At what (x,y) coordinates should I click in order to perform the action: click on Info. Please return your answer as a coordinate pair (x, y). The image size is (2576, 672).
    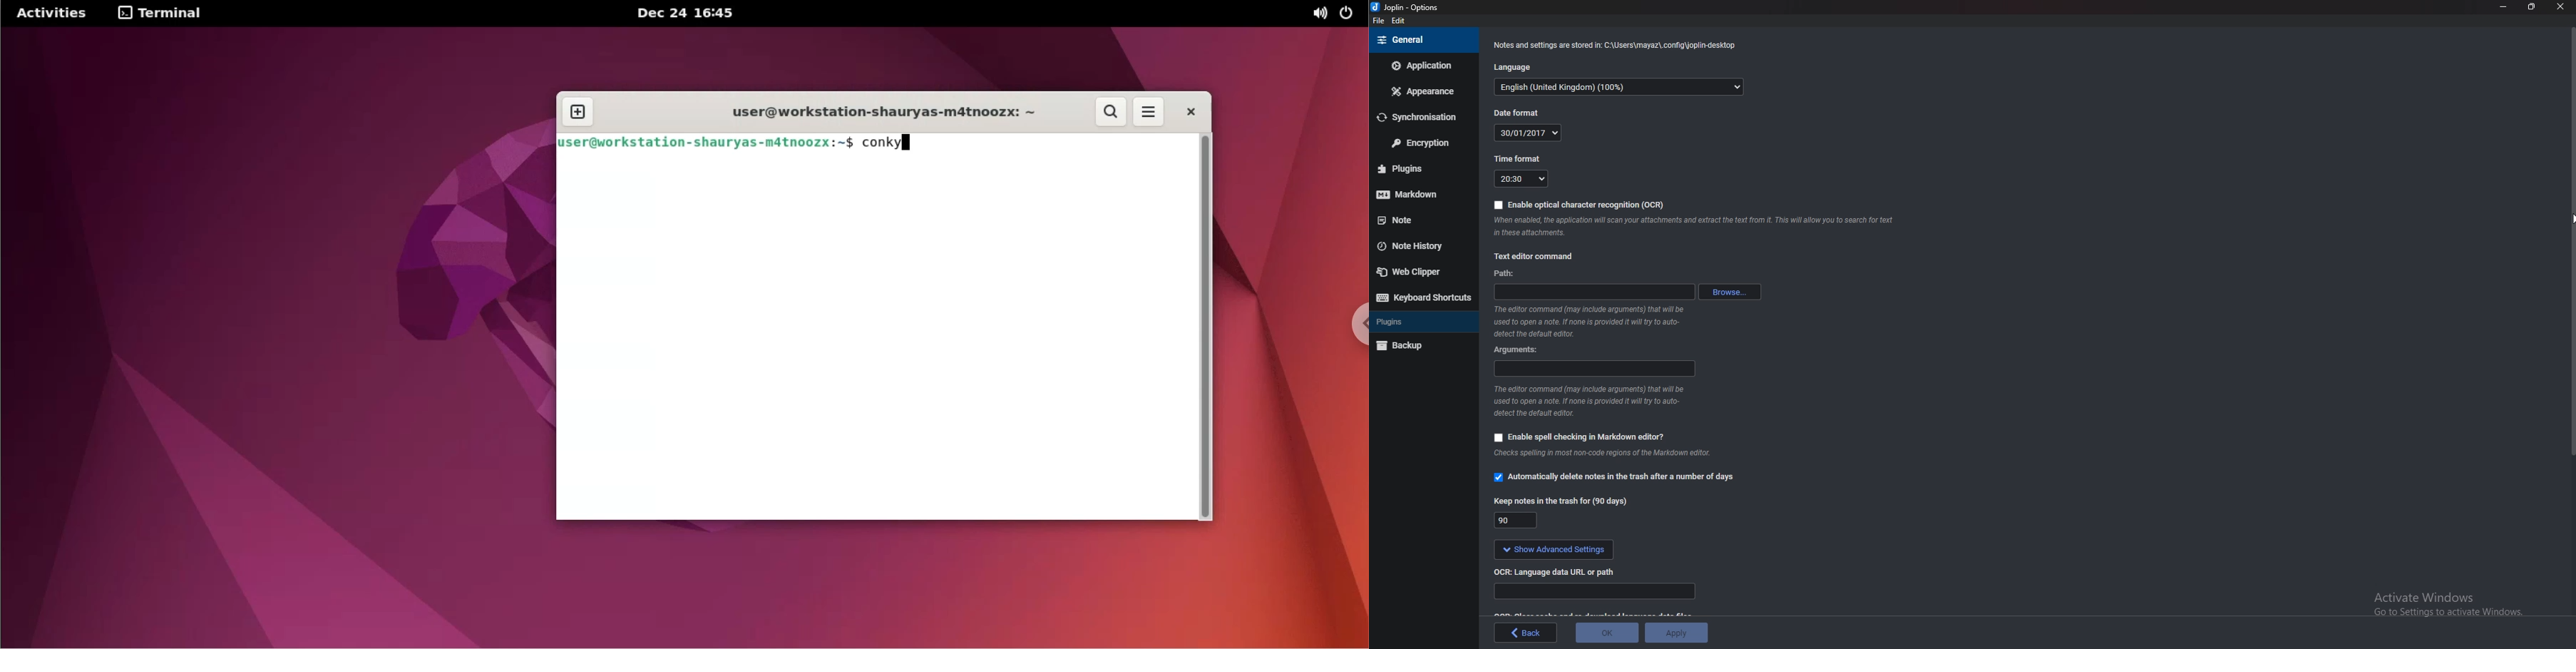
    Looking at the image, I should click on (1707, 226).